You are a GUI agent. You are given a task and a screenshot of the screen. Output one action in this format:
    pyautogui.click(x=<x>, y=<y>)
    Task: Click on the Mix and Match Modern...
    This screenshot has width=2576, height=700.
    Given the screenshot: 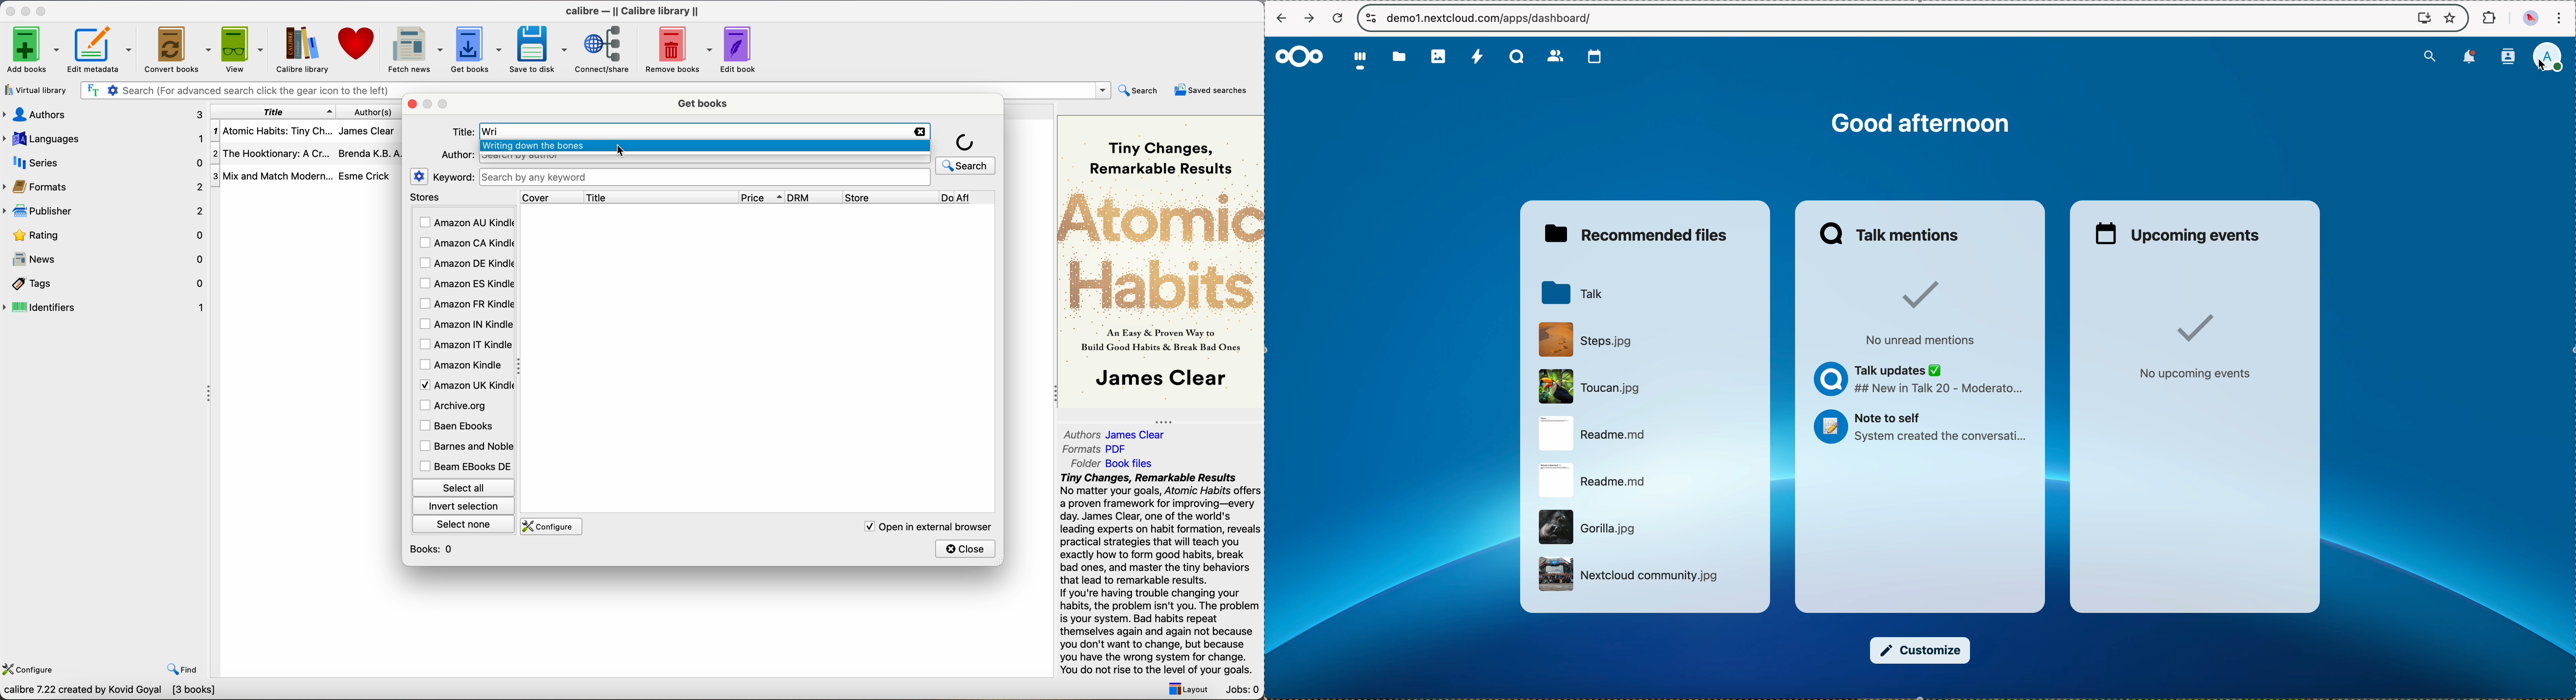 What is the action you would take?
    pyautogui.click(x=272, y=177)
    